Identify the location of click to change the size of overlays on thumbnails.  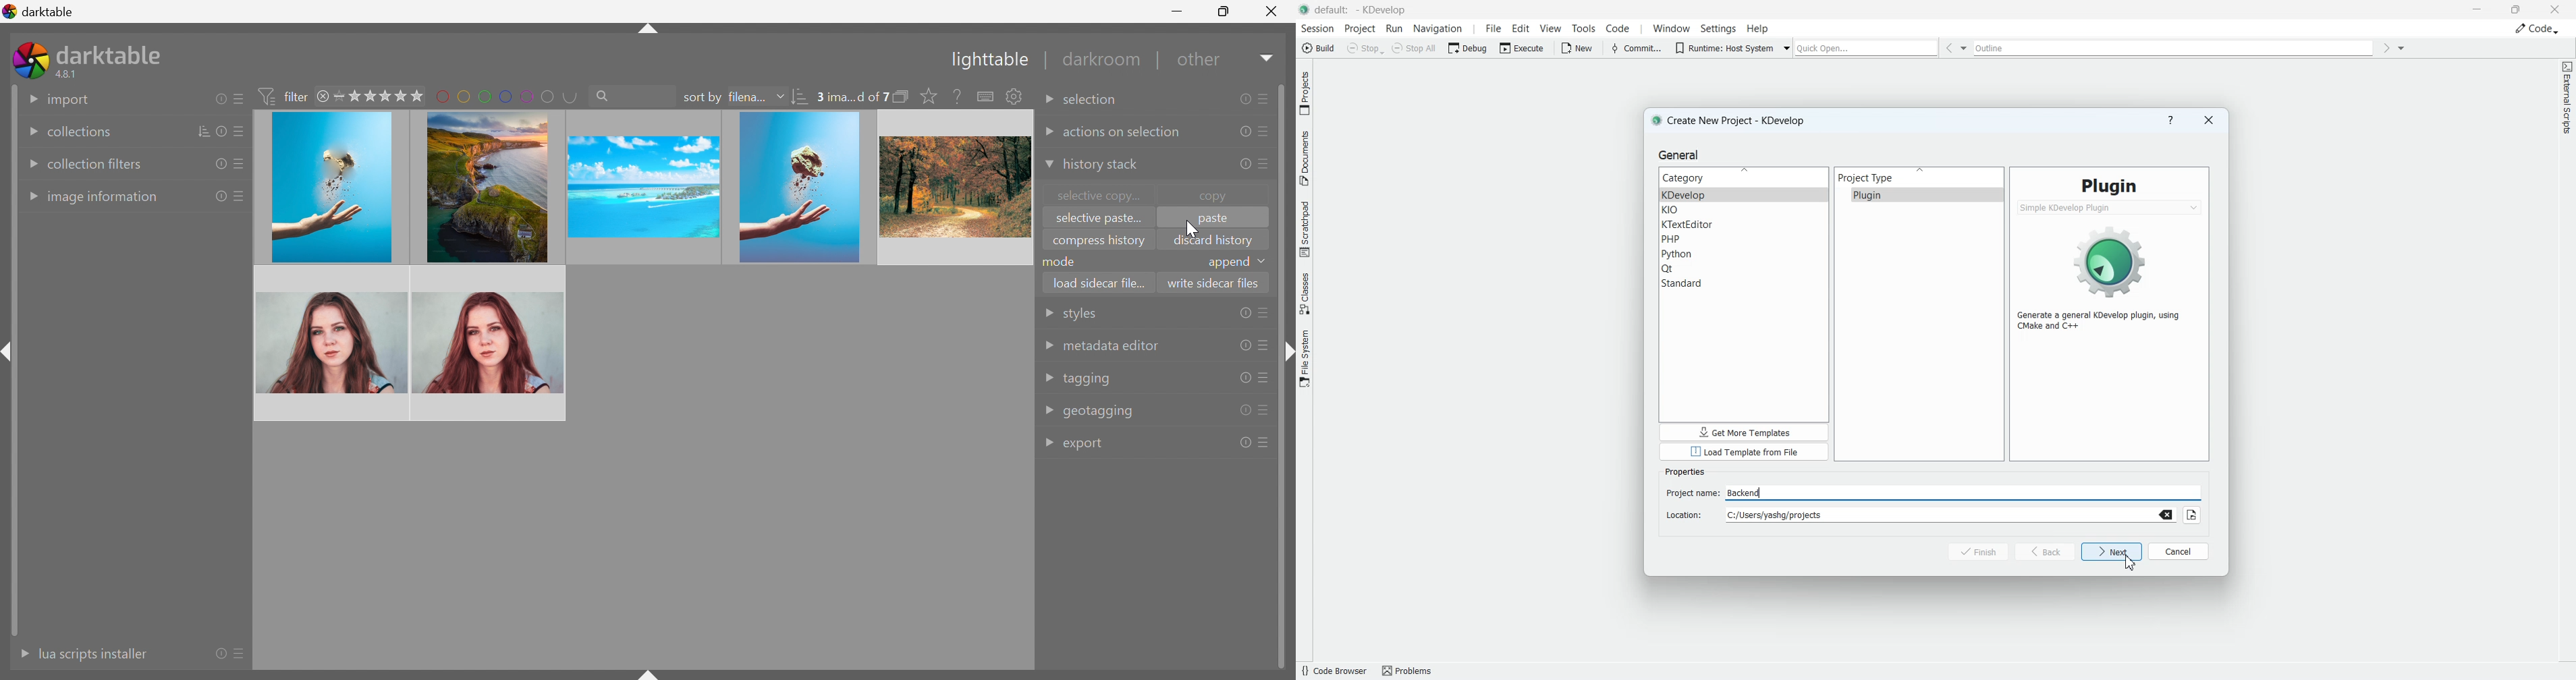
(926, 96).